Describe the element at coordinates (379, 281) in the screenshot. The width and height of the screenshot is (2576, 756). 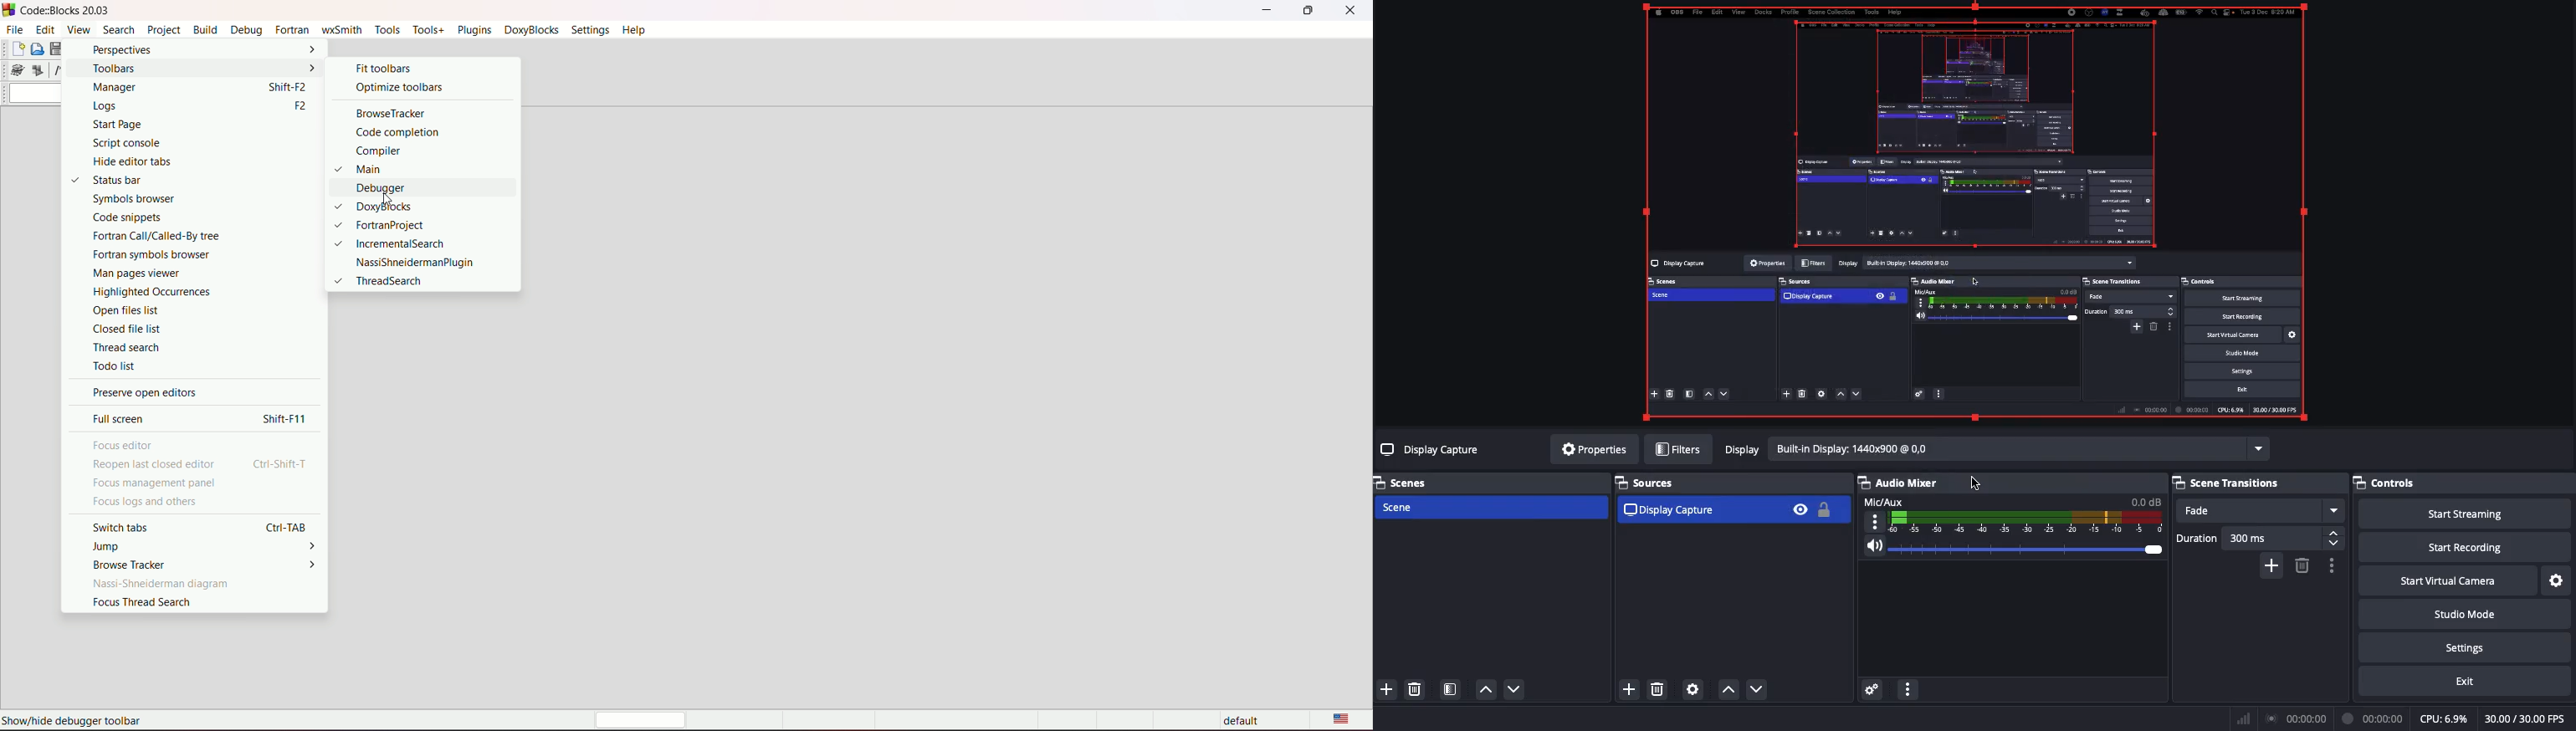
I see `thread search` at that location.